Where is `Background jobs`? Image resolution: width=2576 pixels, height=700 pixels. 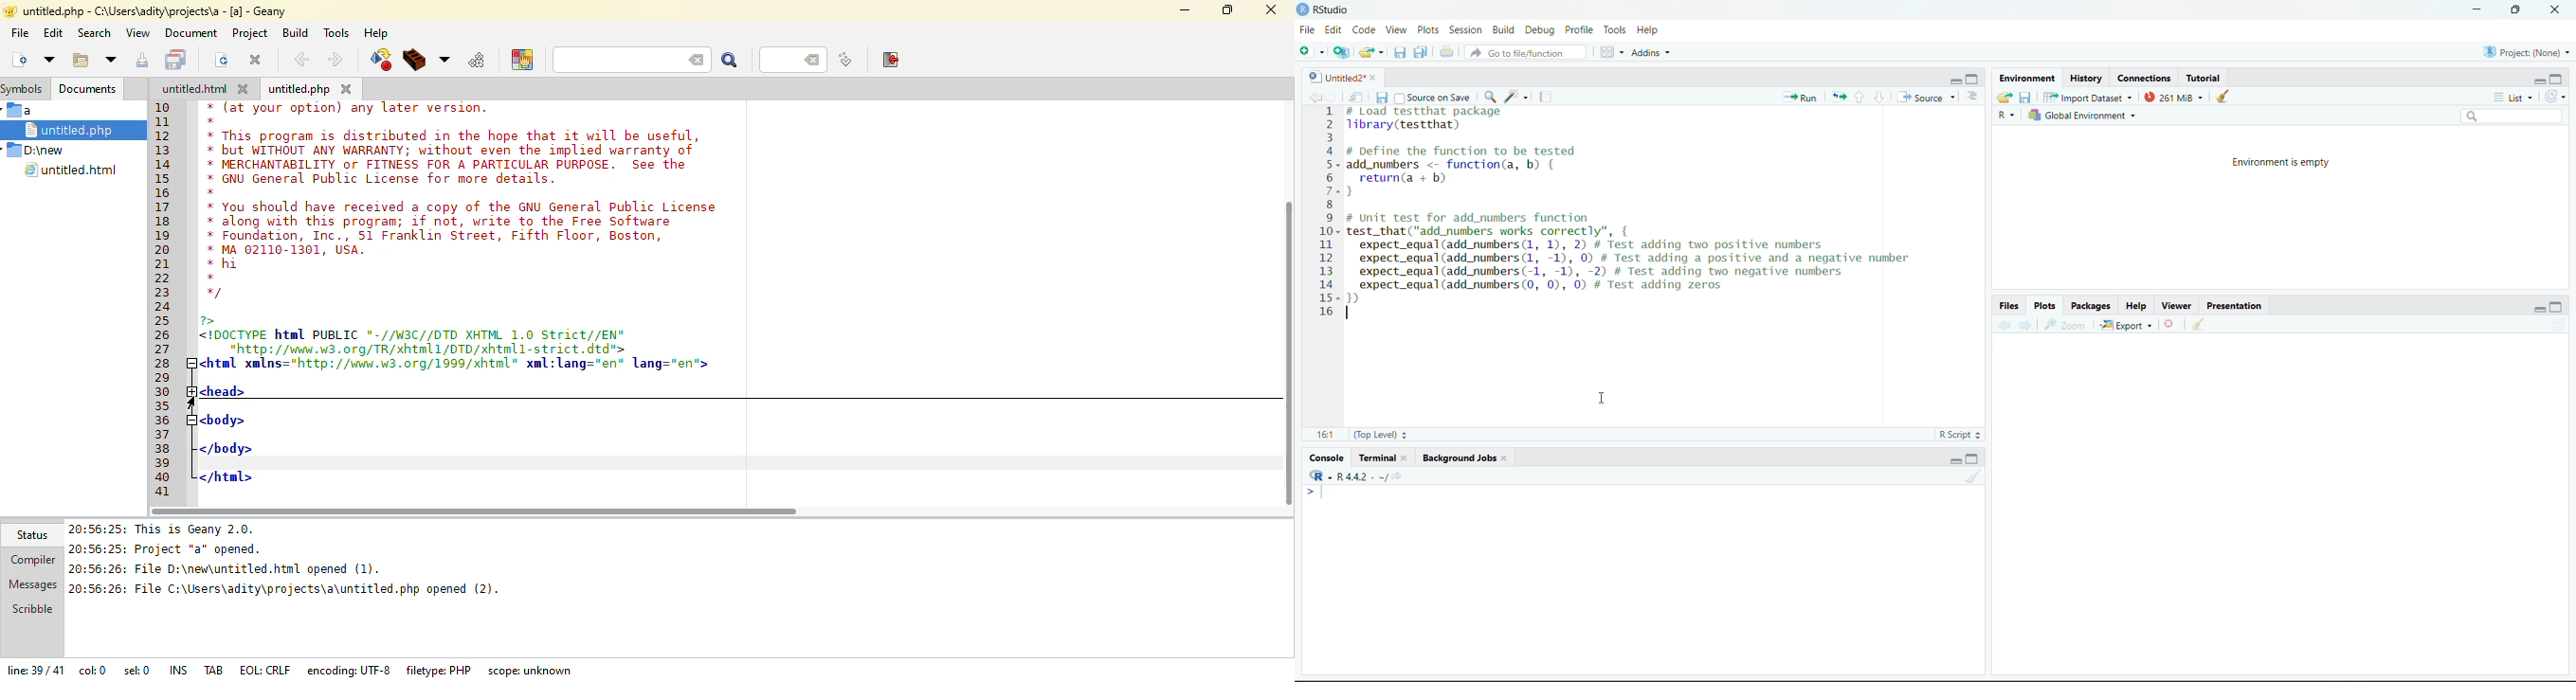
Background jobs is located at coordinates (1466, 458).